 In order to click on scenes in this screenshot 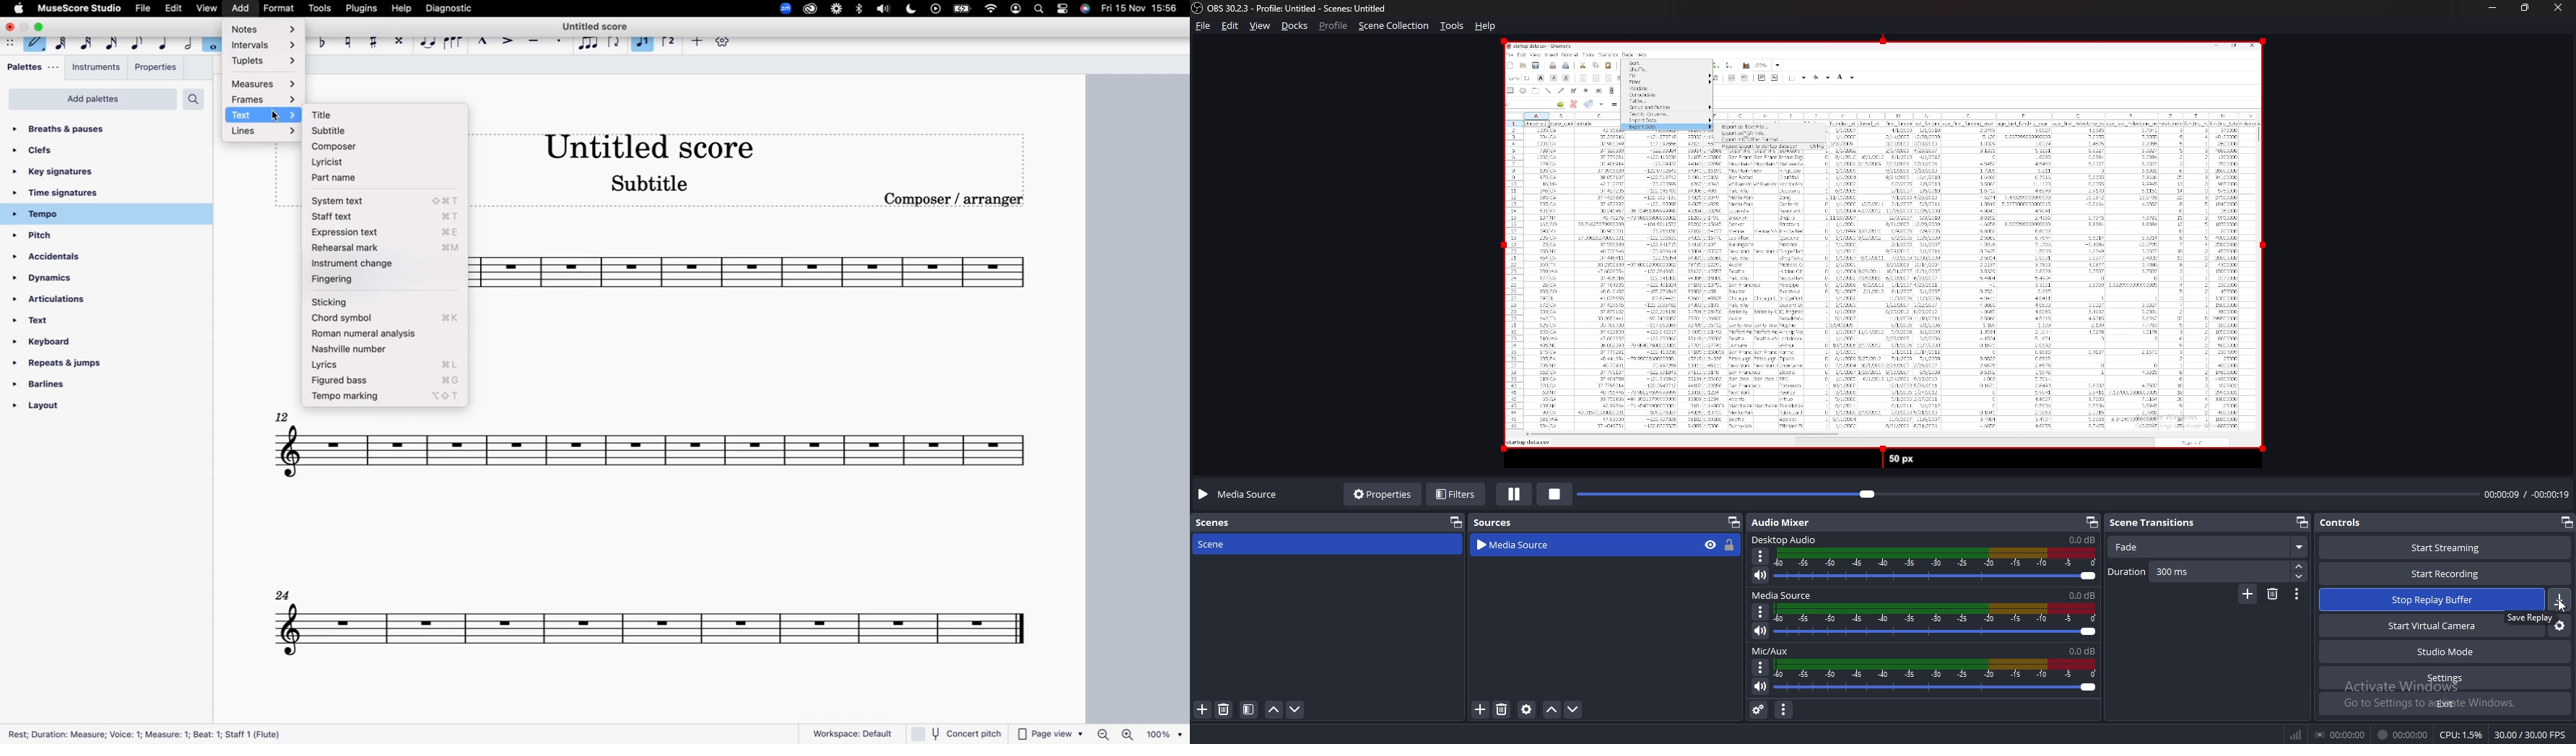, I will do `click(1221, 524)`.